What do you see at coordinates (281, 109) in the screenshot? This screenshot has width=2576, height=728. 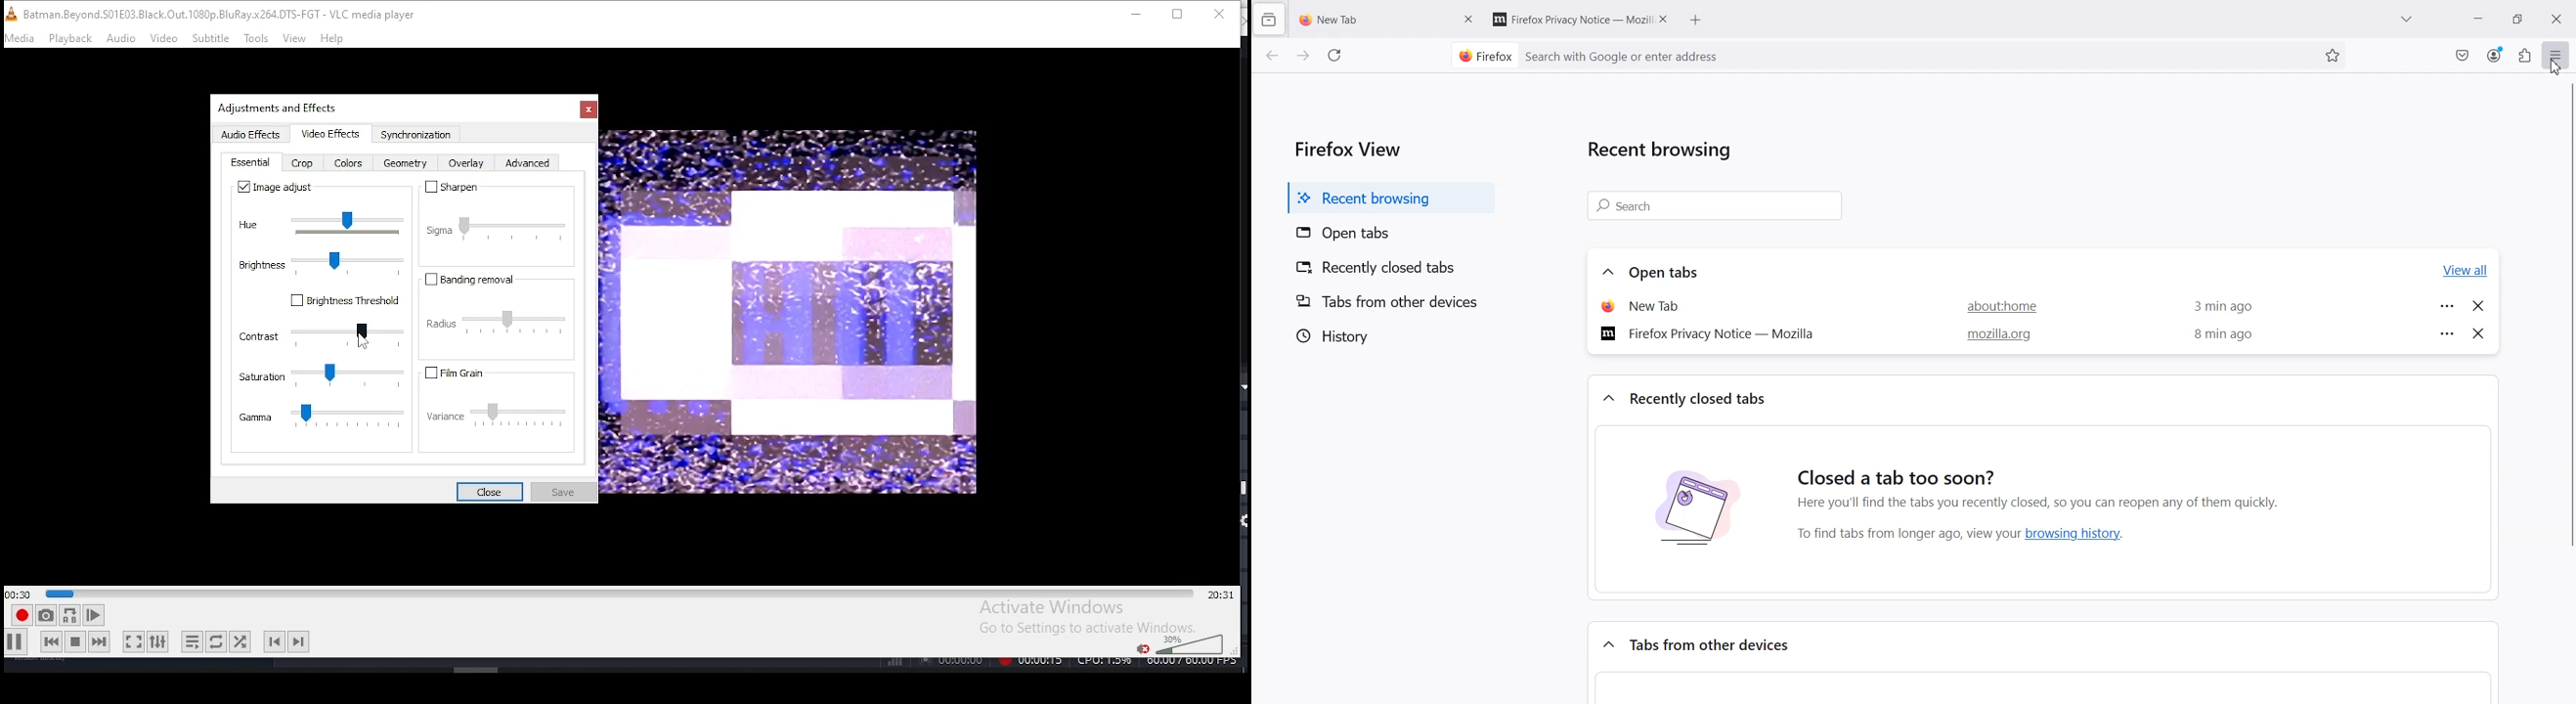 I see `` at bounding box center [281, 109].